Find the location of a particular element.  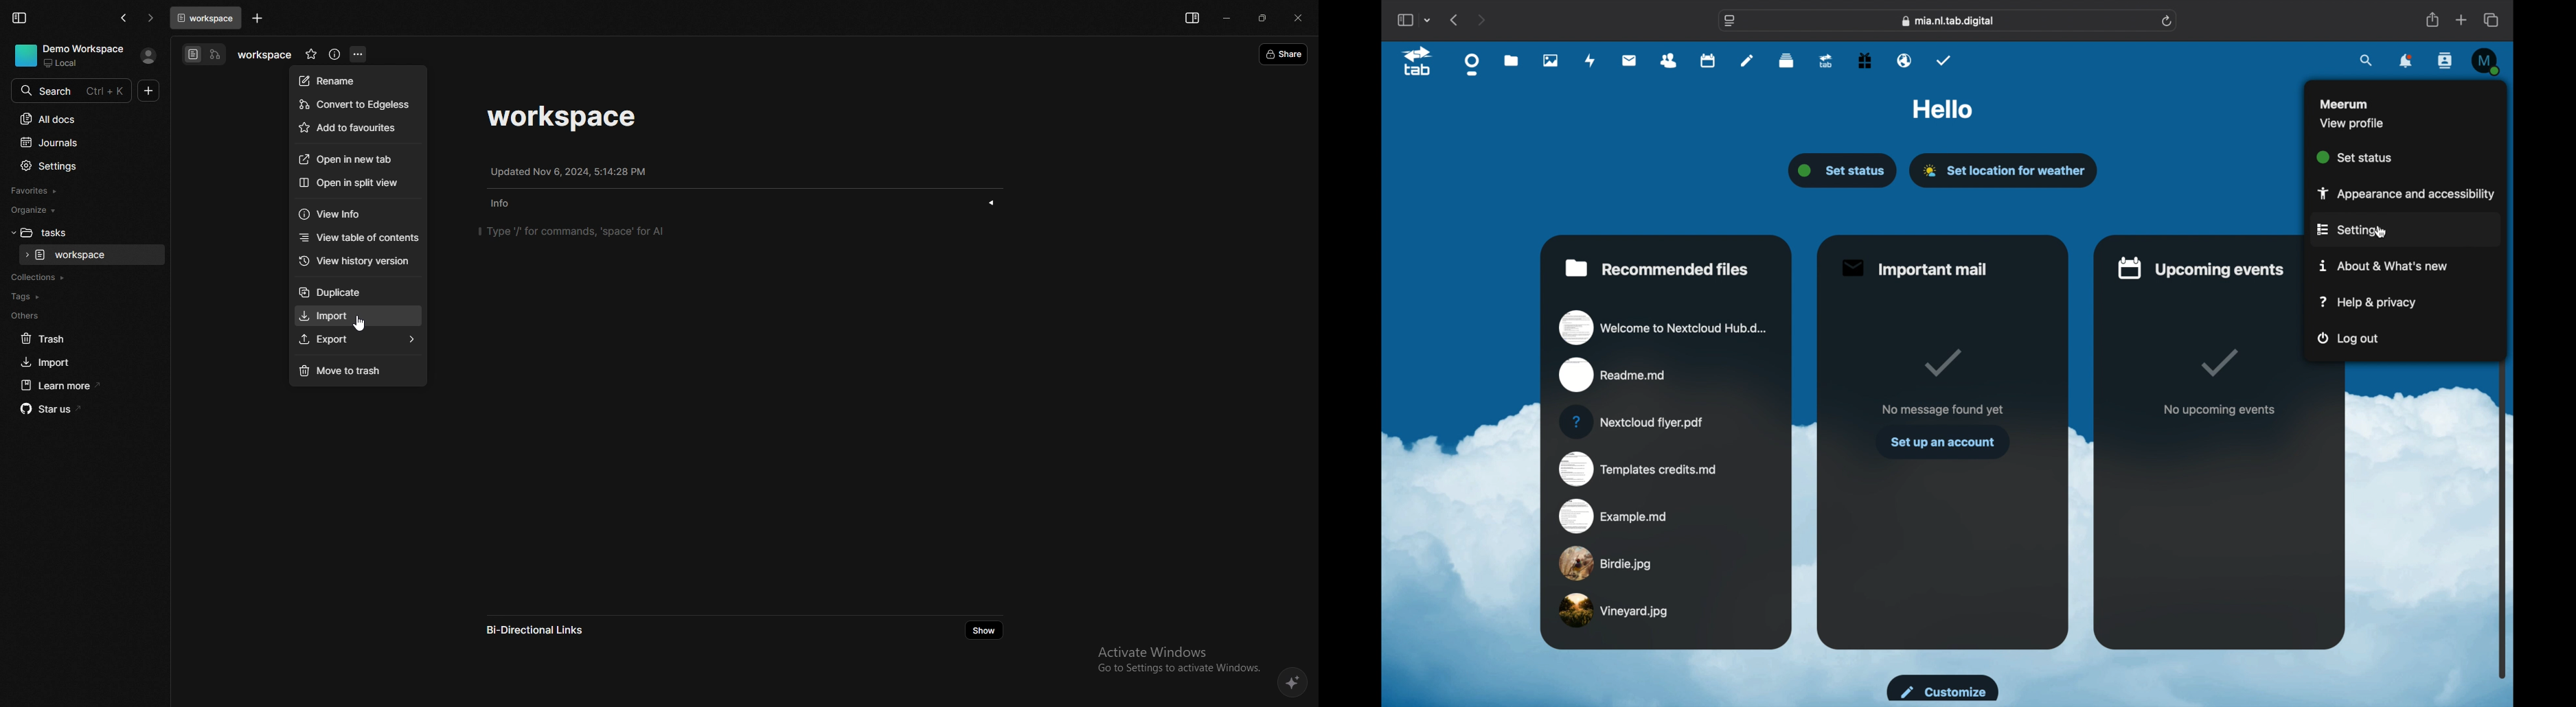

show sidebar is located at coordinates (1404, 20).